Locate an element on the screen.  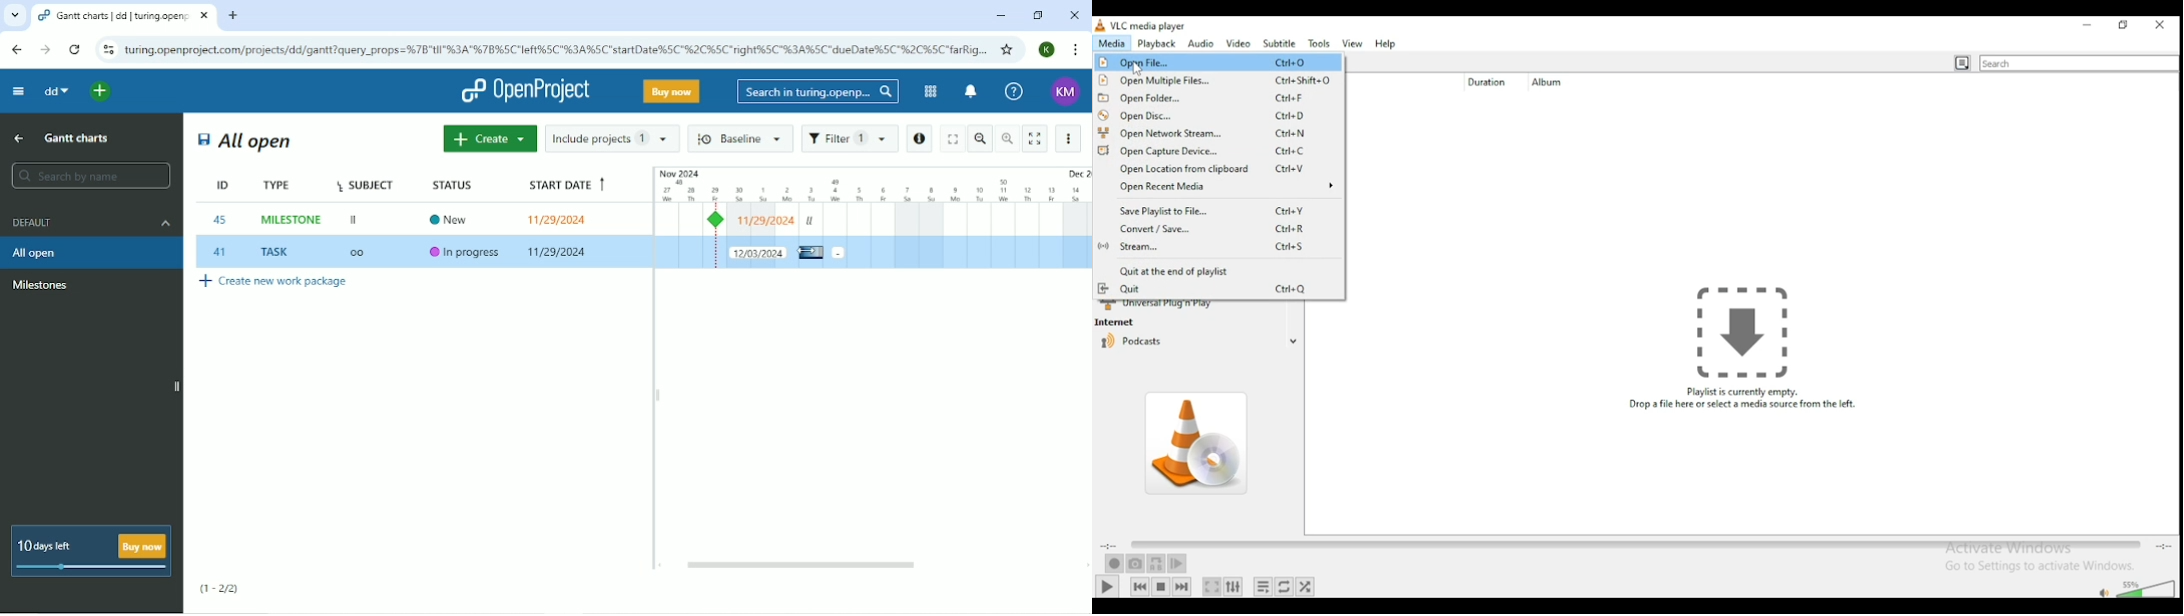
(1-2/2) is located at coordinates (219, 589).